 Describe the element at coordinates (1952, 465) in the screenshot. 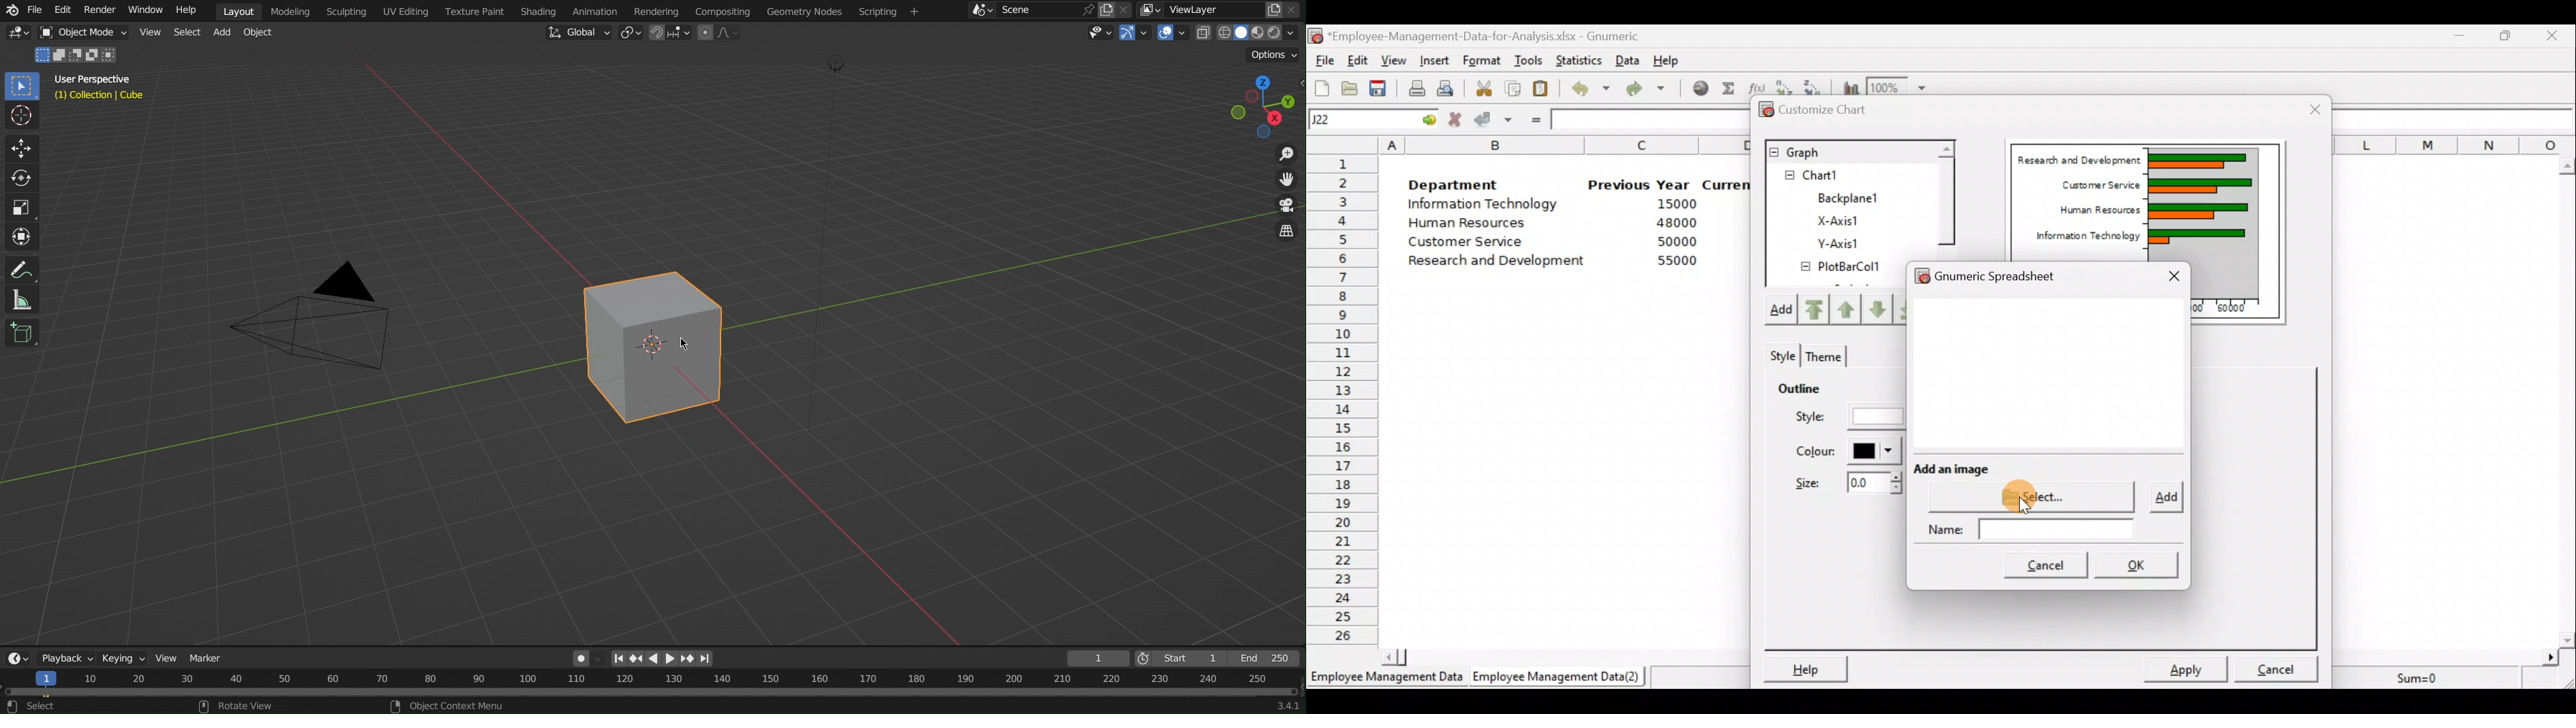

I see `Add an image` at that location.